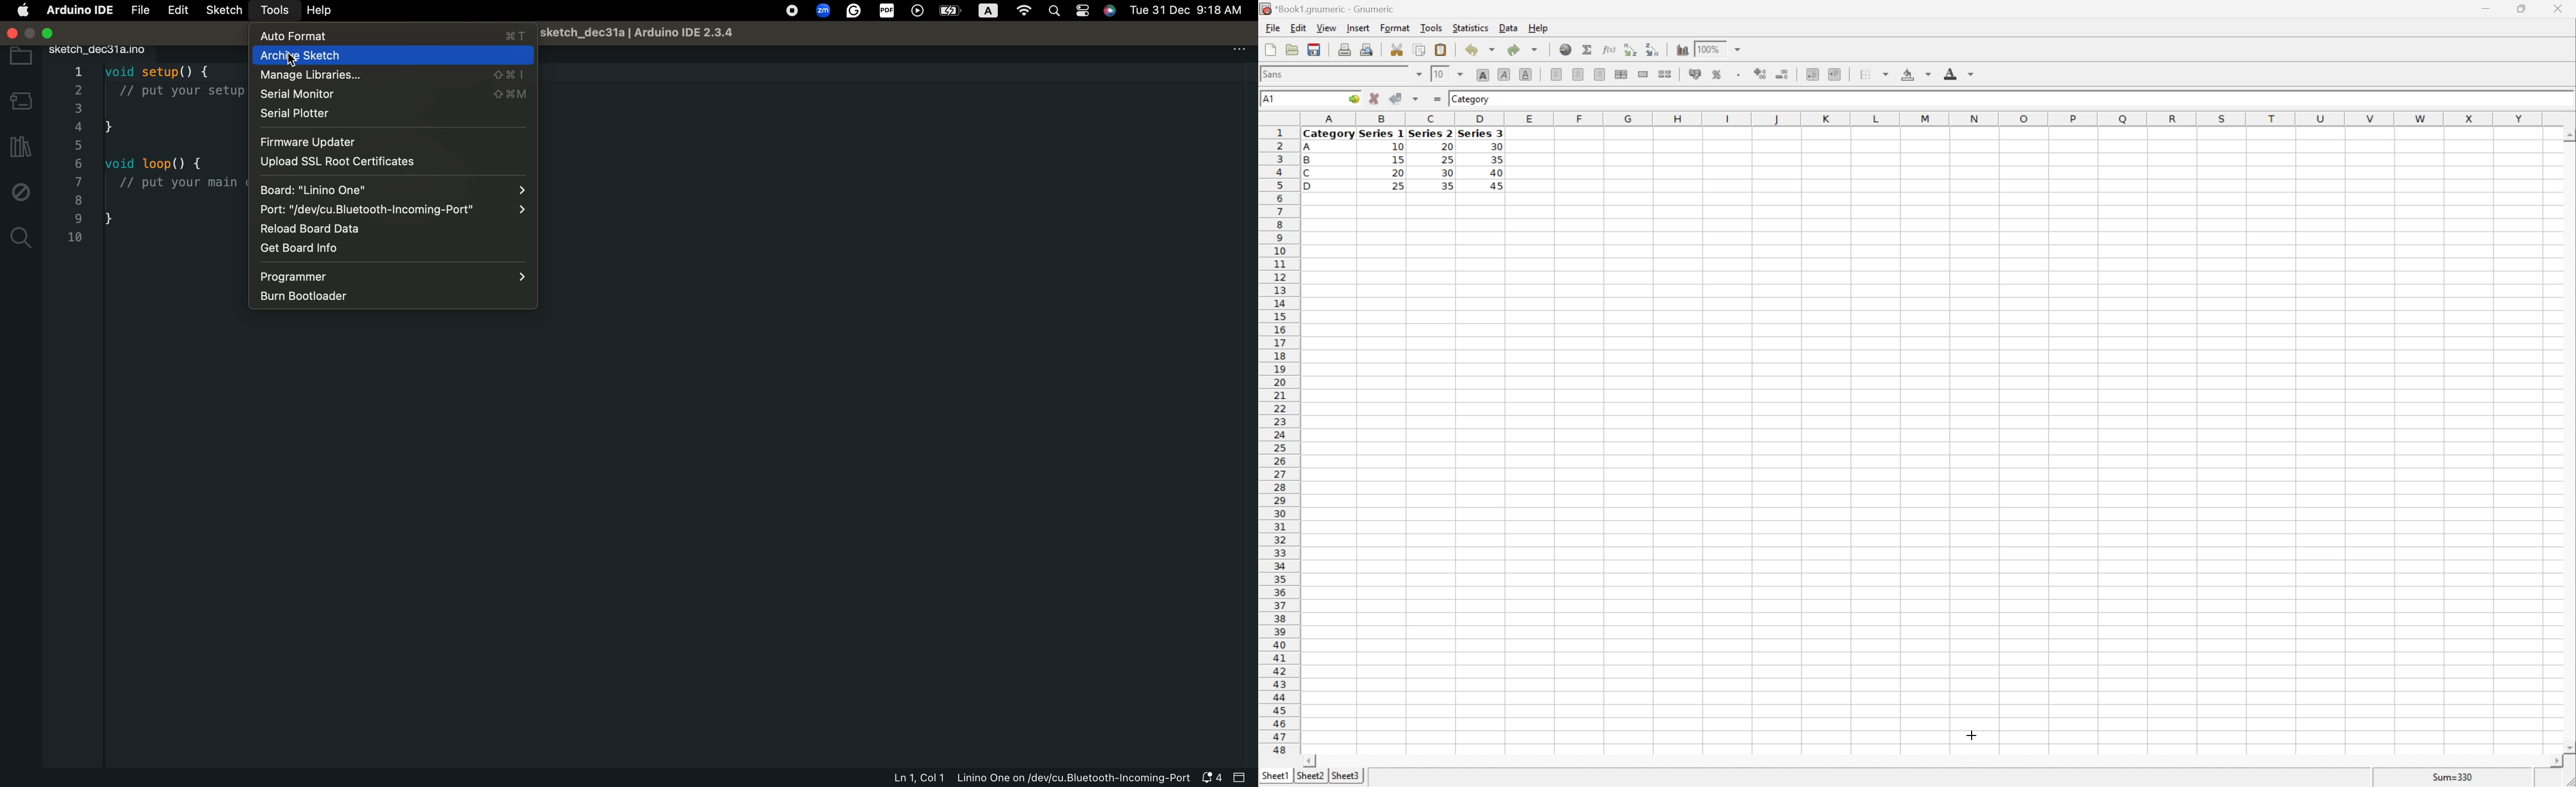 The height and width of the screenshot is (812, 2576). I want to click on 25, so click(1398, 186).